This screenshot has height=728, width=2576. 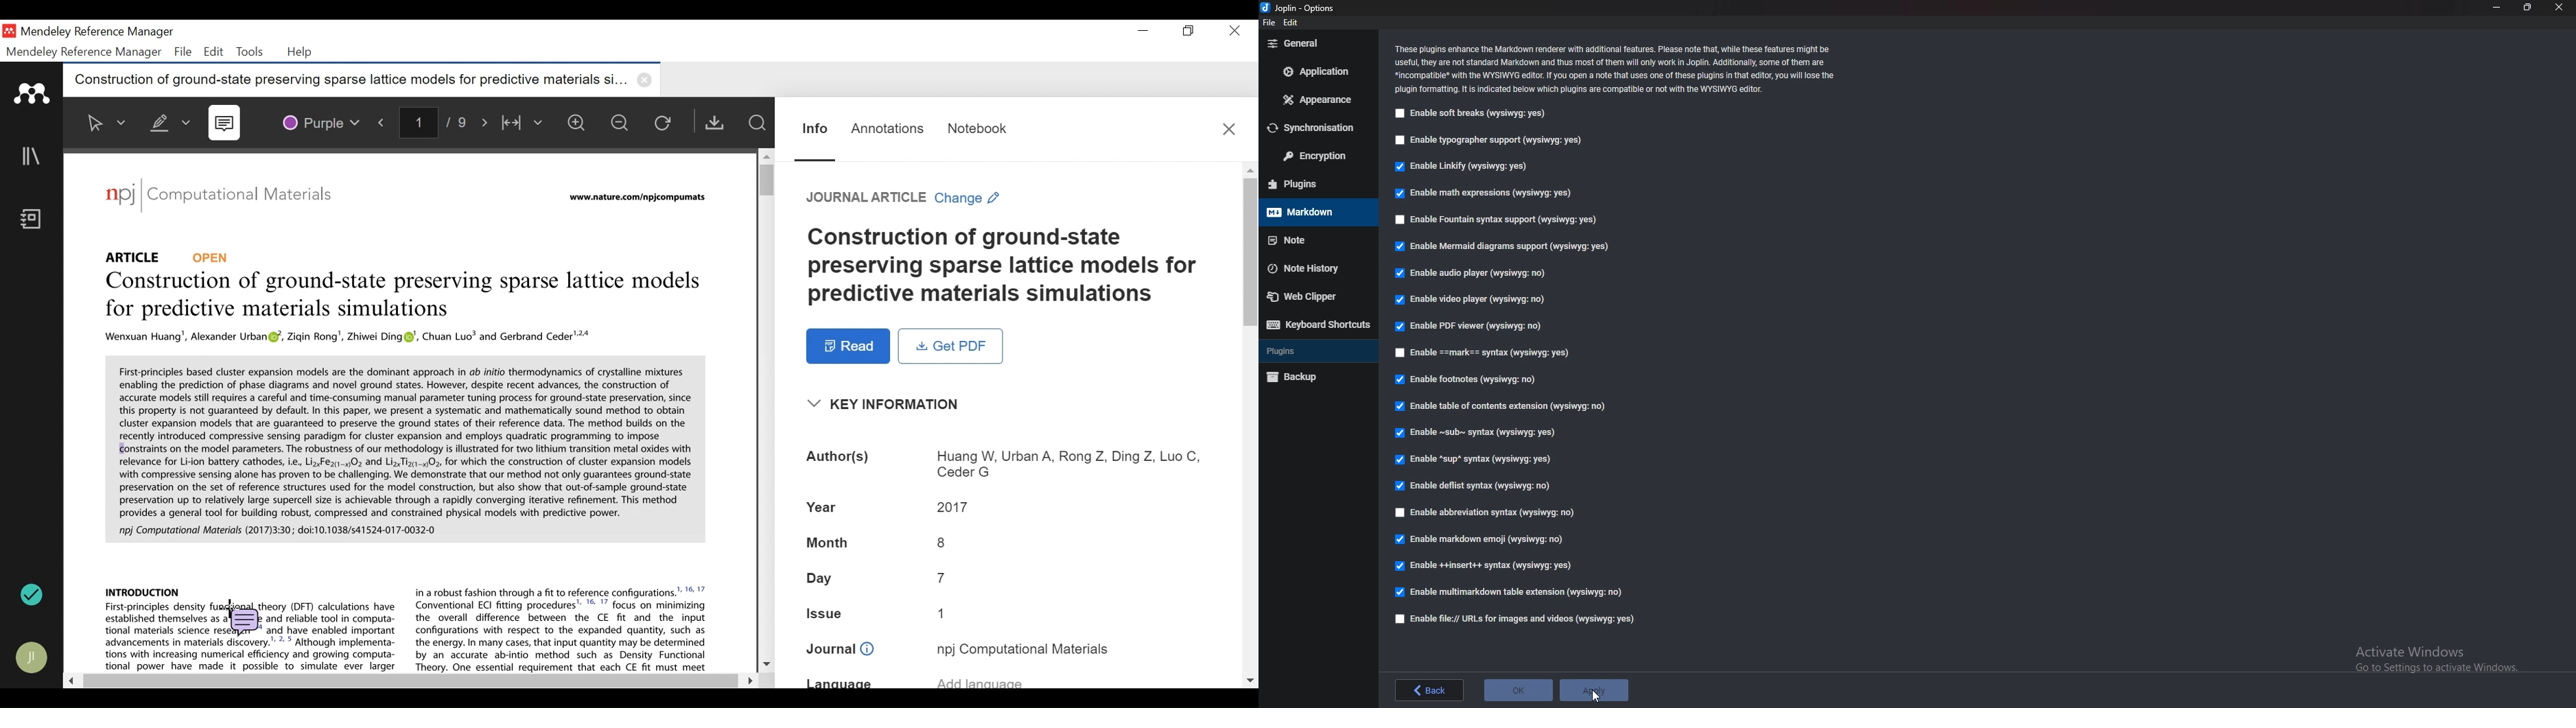 I want to click on ok, so click(x=1517, y=691).